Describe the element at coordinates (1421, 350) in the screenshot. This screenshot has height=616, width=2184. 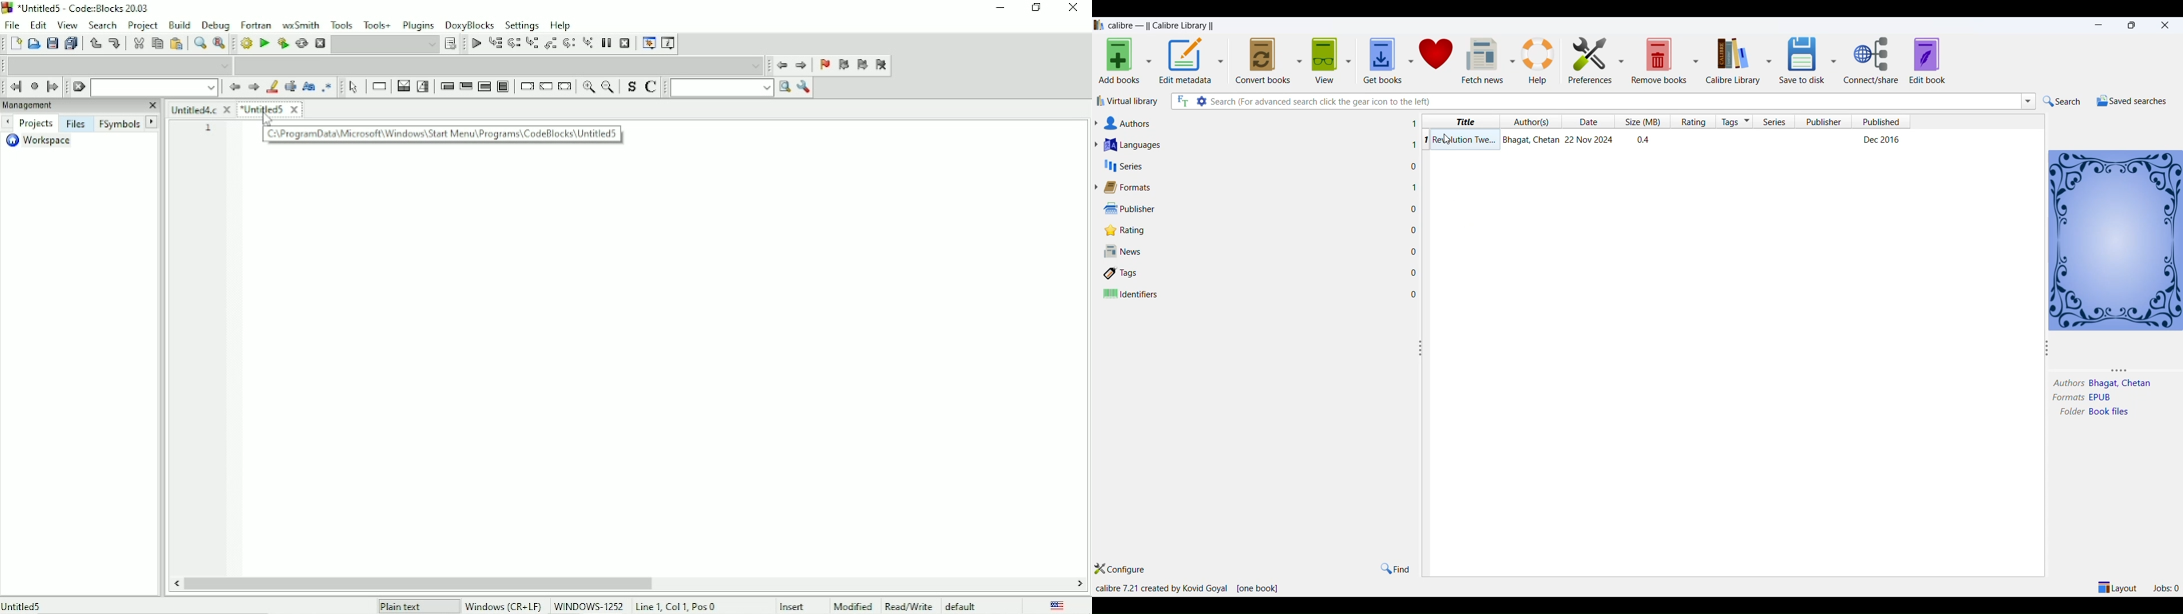
I see `resize` at that location.